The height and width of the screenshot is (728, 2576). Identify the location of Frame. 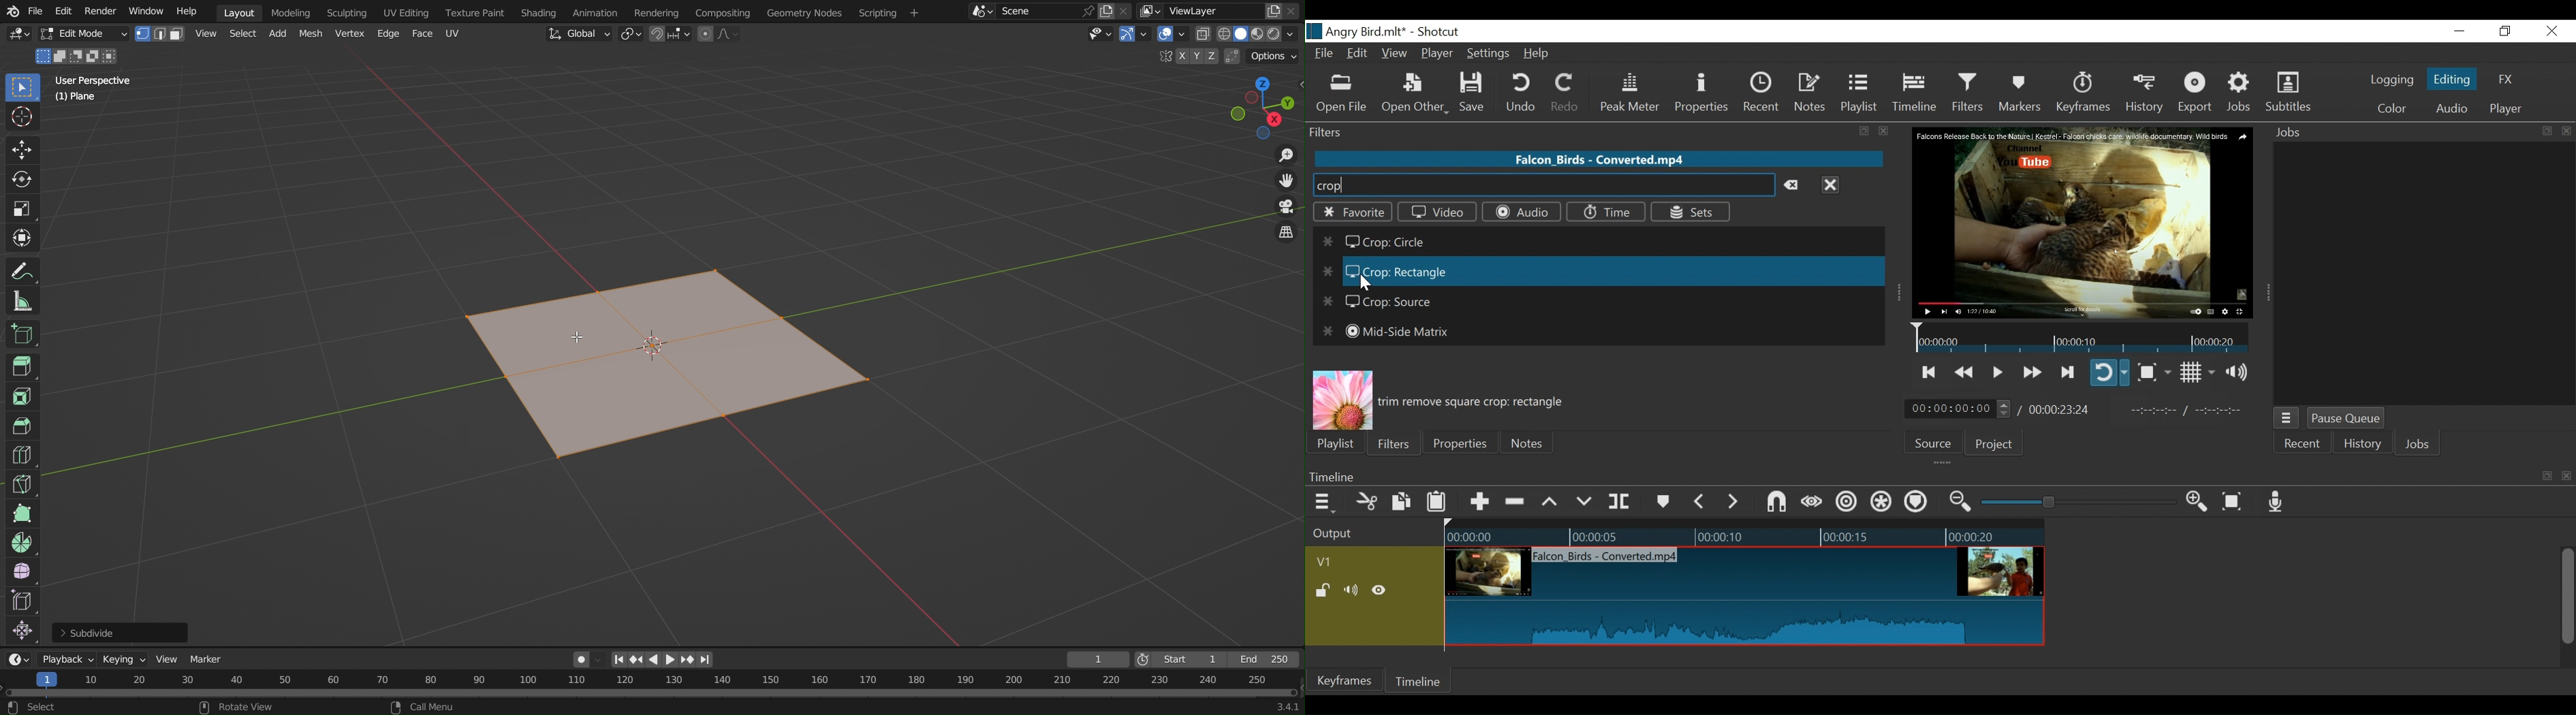
(1098, 659).